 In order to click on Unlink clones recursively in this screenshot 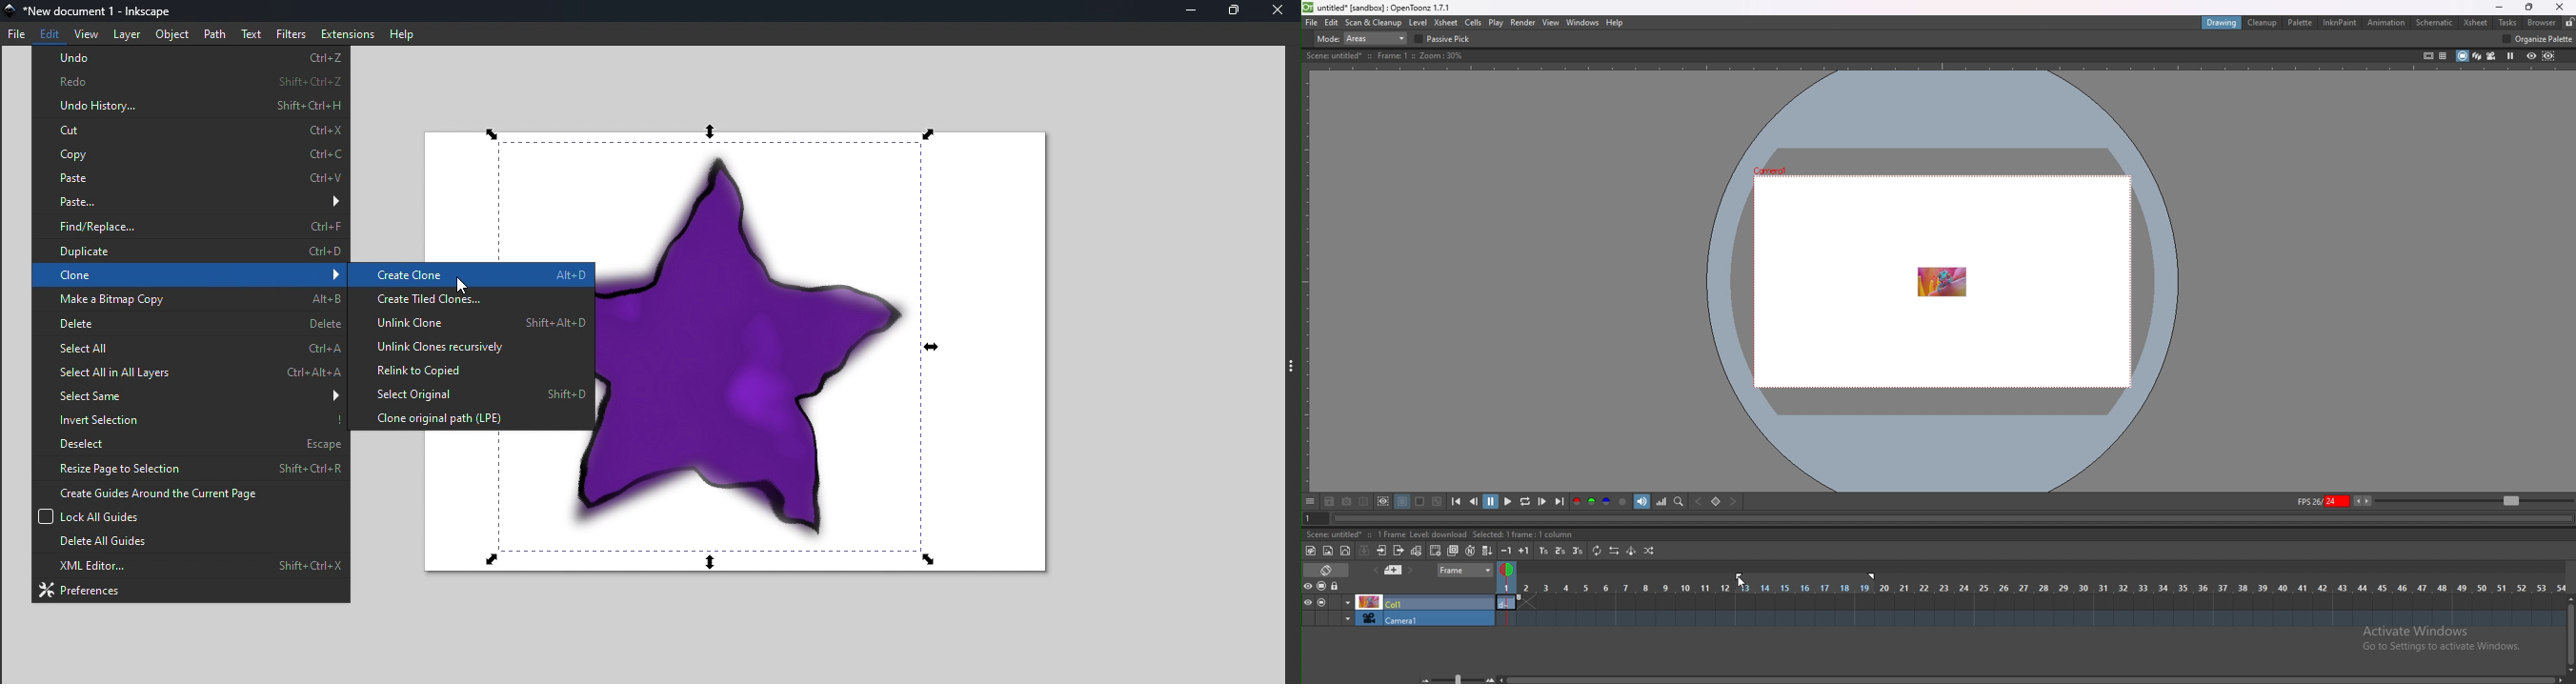, I will do `click(470, 347)`.